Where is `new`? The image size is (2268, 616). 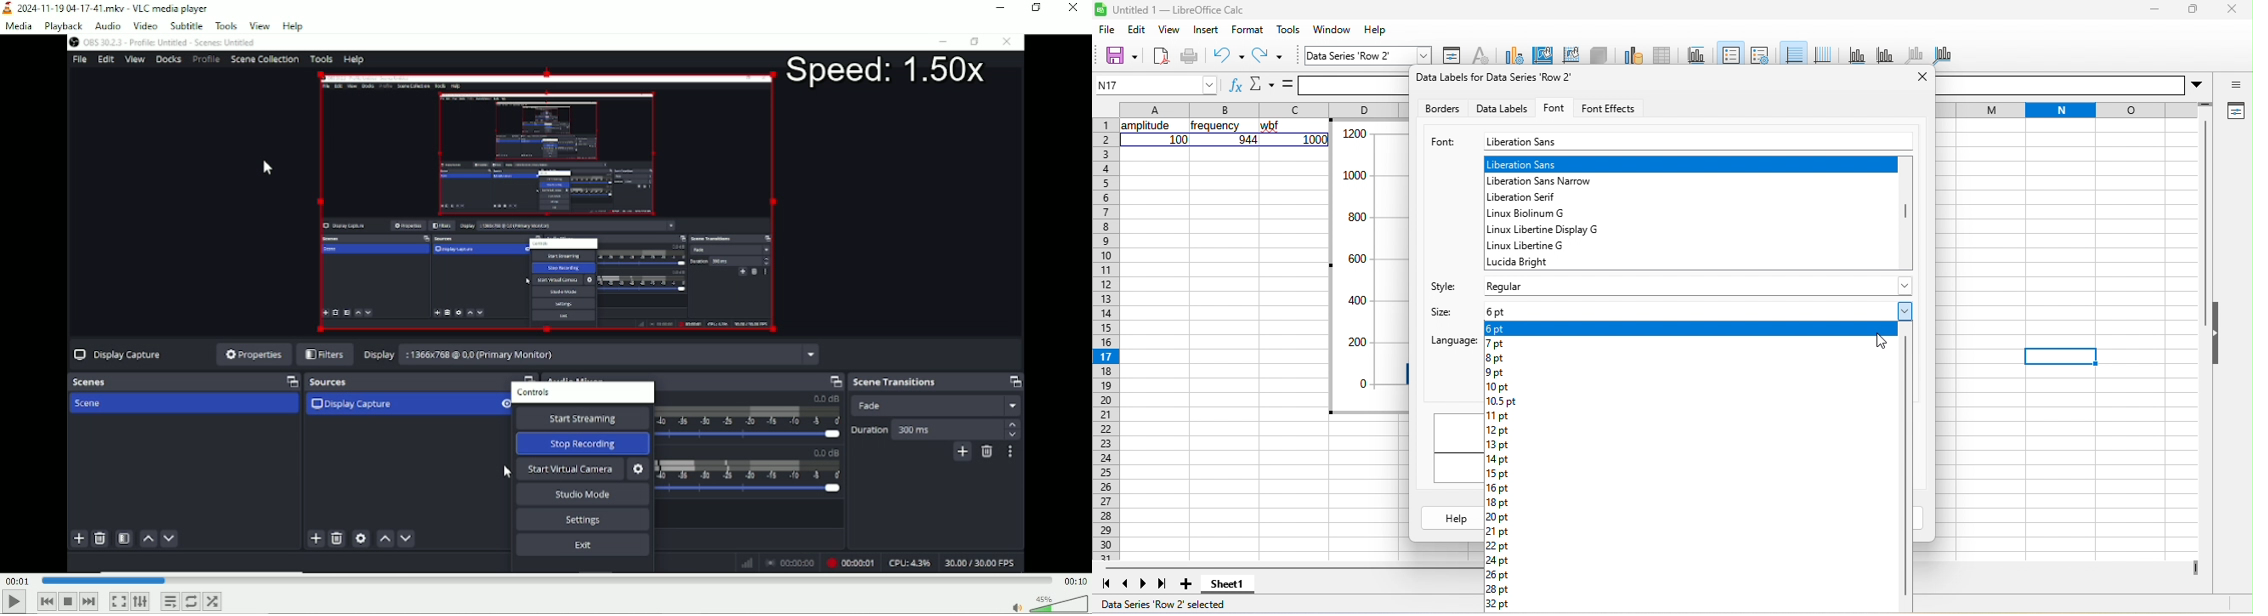
new is located at coordinates (1160, 55).